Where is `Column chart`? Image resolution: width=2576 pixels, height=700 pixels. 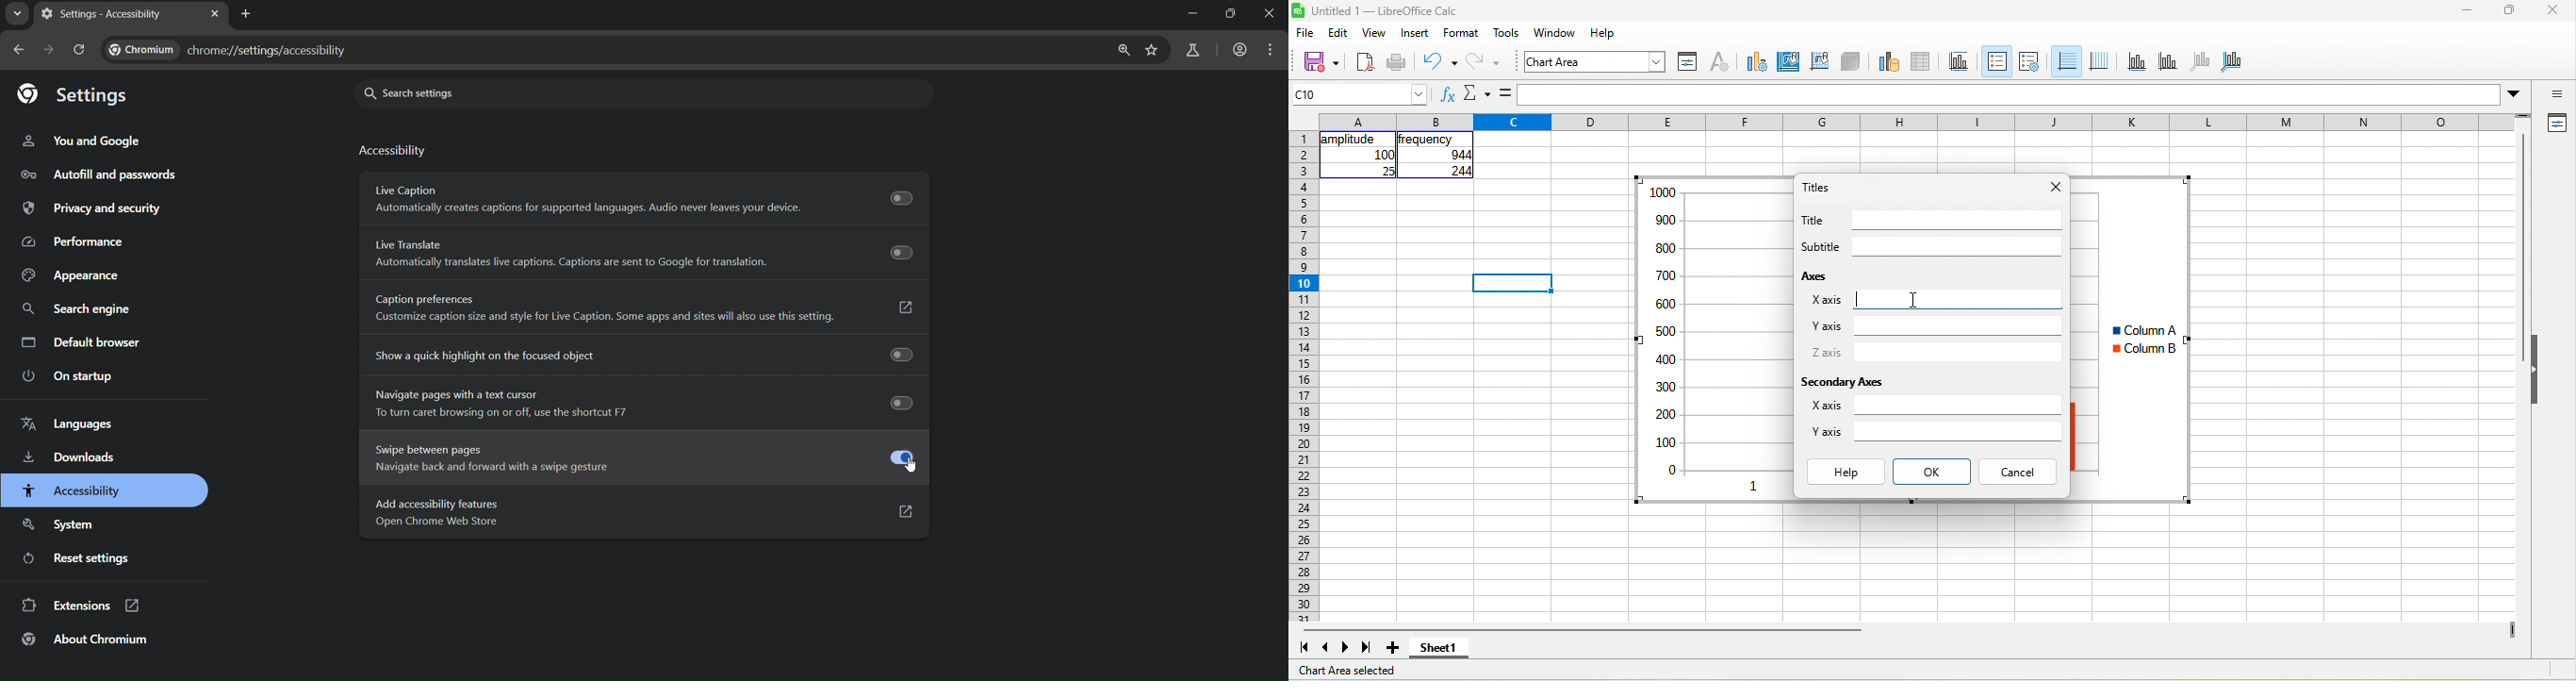
Column chart is located at coordinates (2131, 339).